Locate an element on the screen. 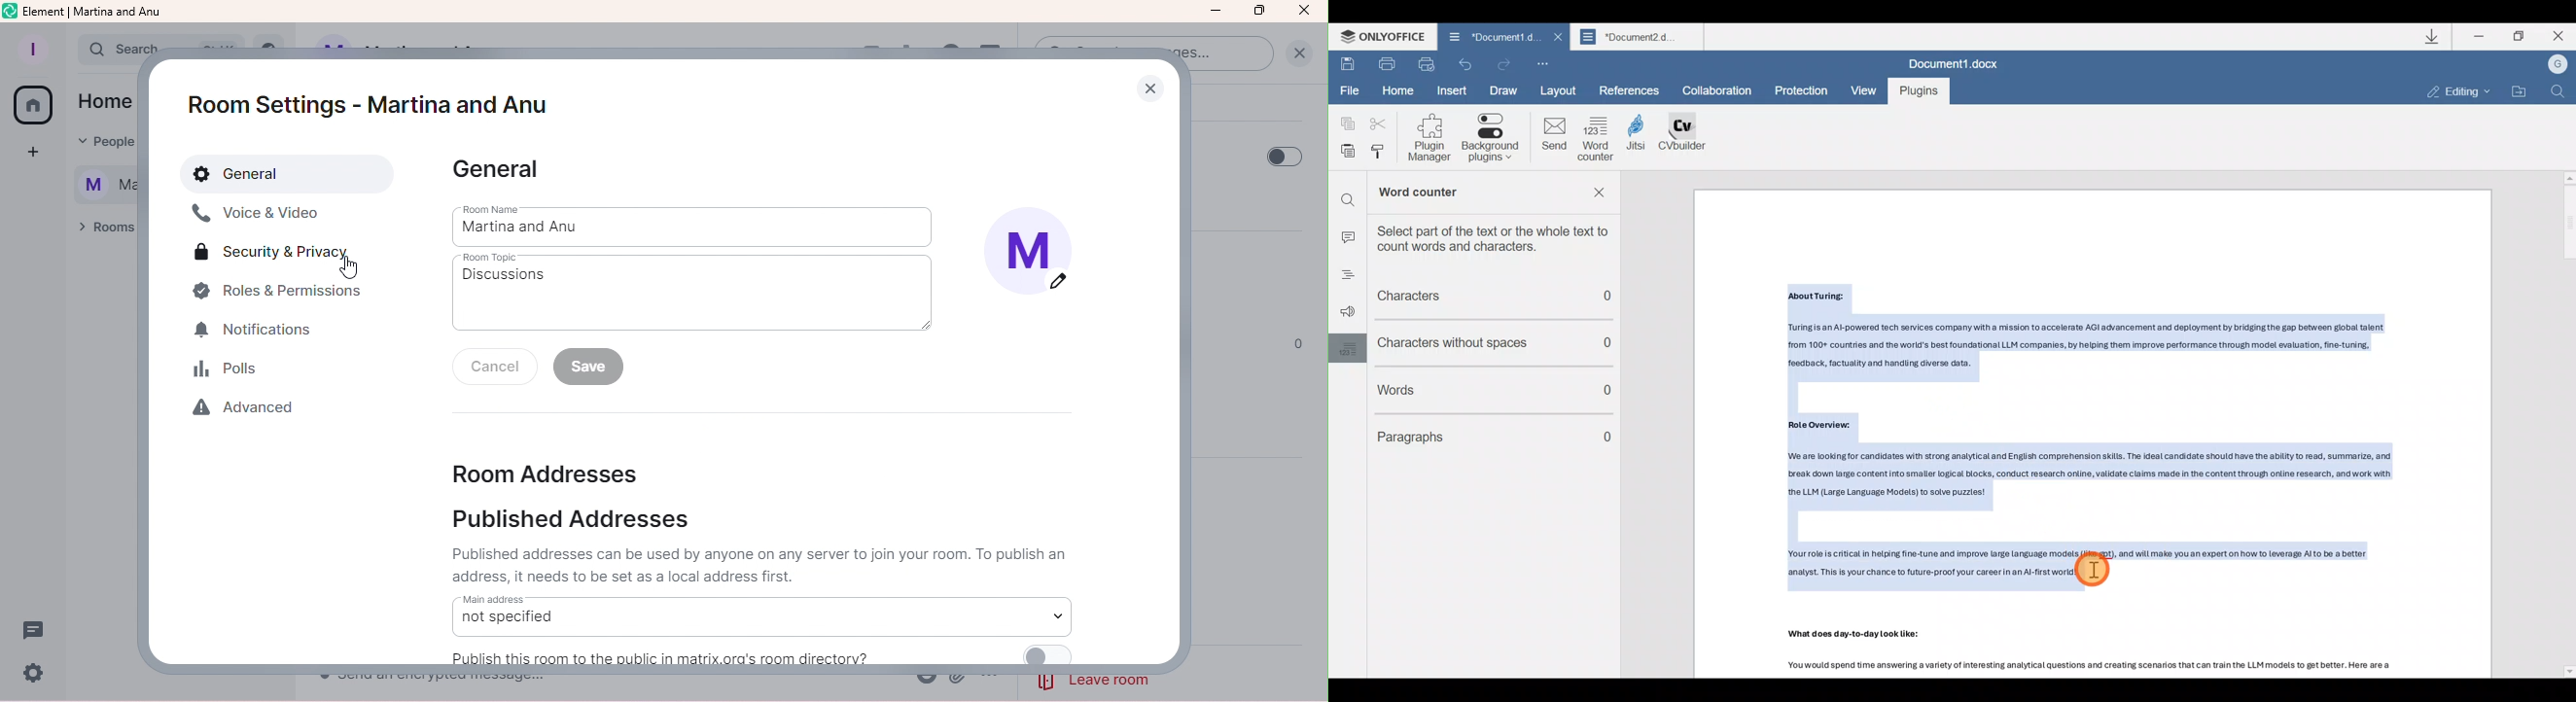 The height and width of the screenshot is (728, 2576). Words count is located at coordinates (1473, 387).